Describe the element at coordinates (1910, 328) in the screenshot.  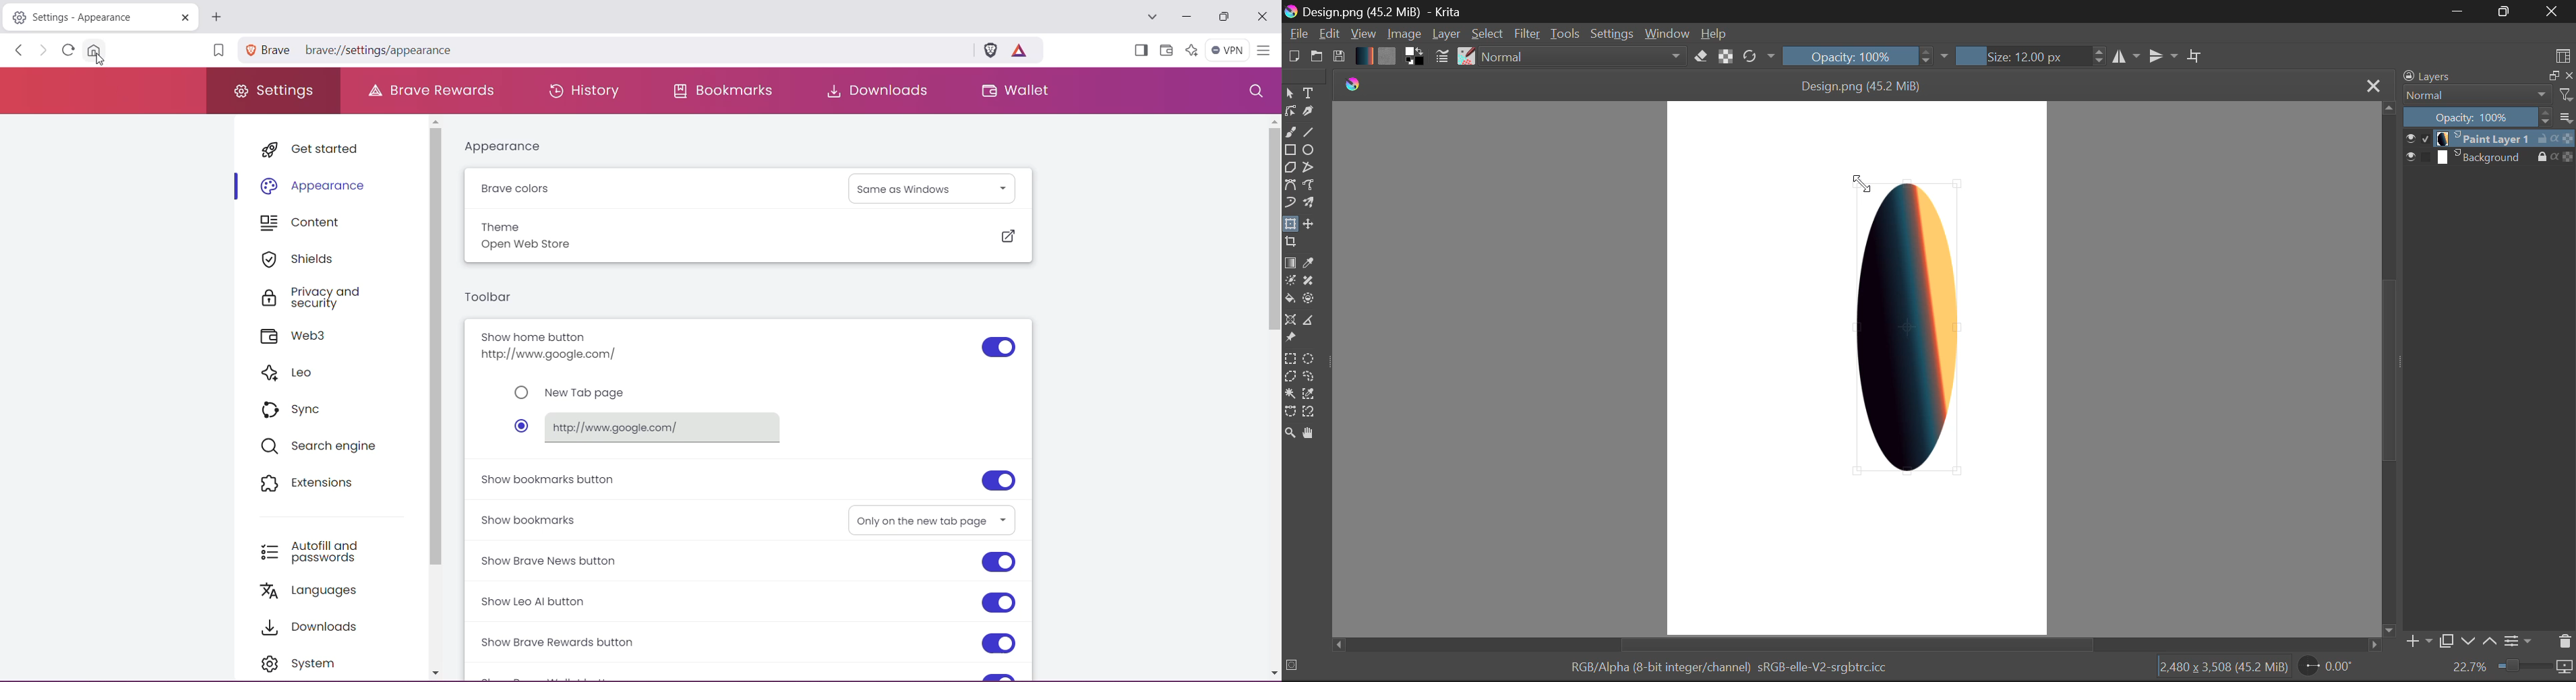
I see `Layer Skewed by Transform Action` at that location.